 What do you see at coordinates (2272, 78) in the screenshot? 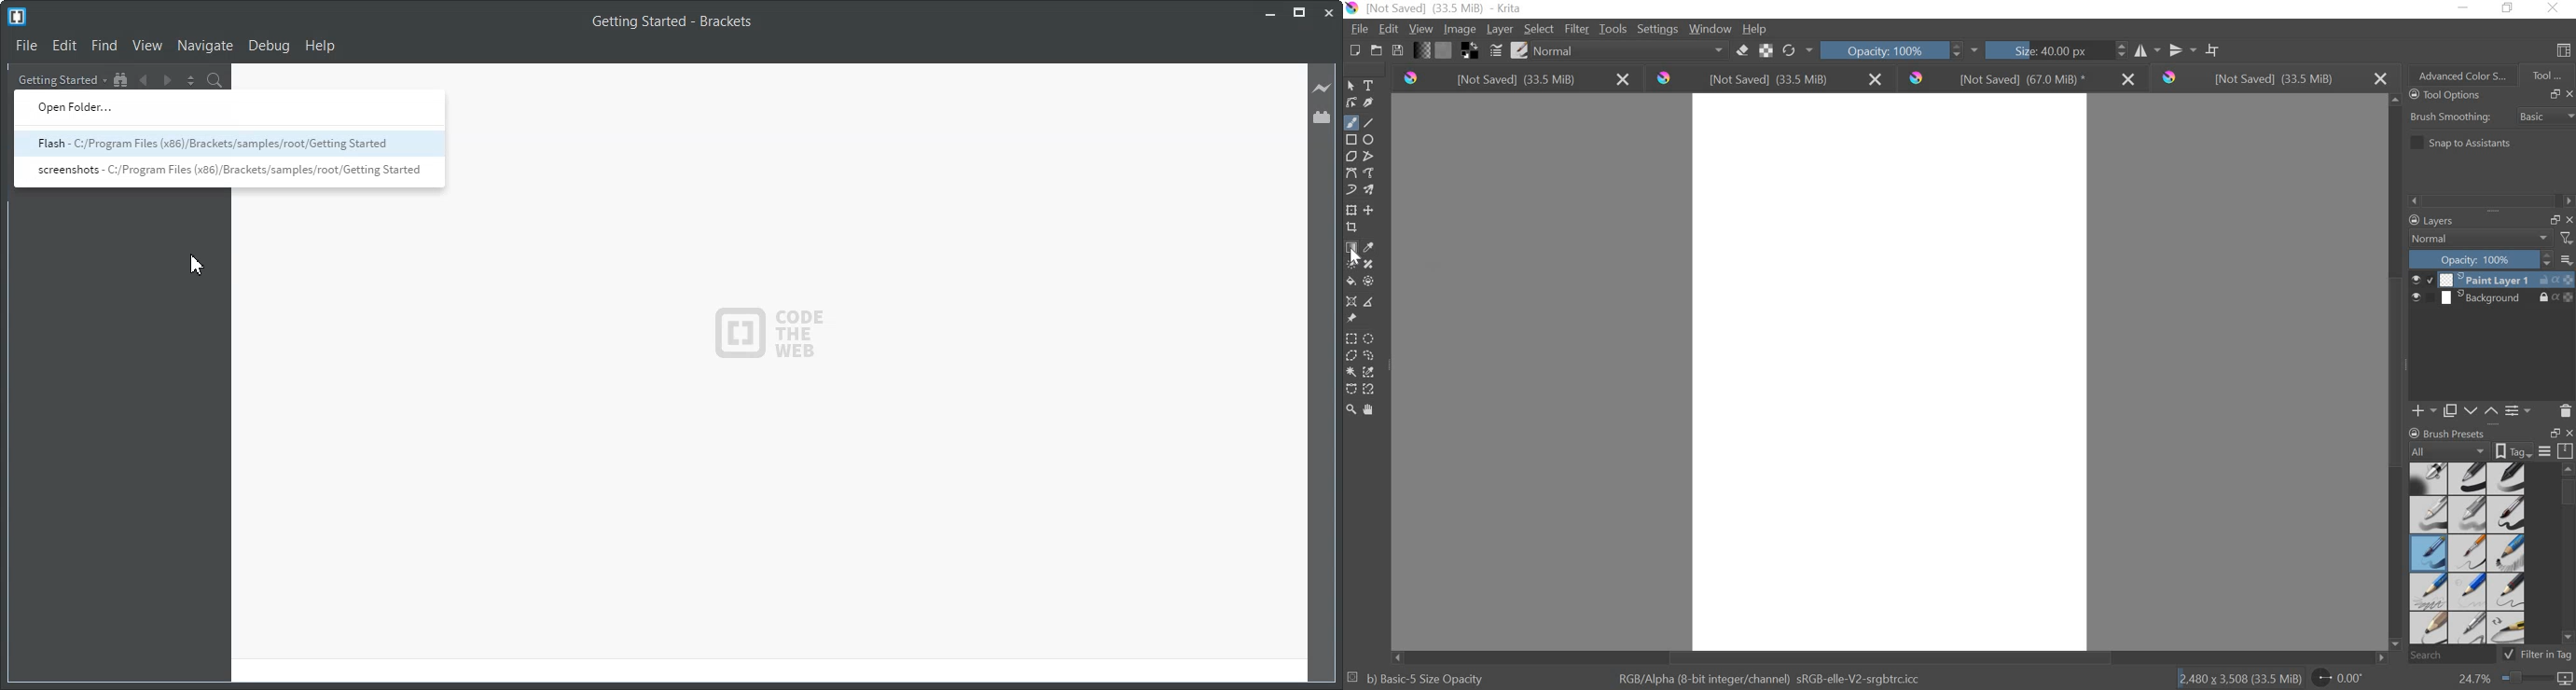
I see `[not saved] (33.5 mb)` at bounding box center [2272, 78].